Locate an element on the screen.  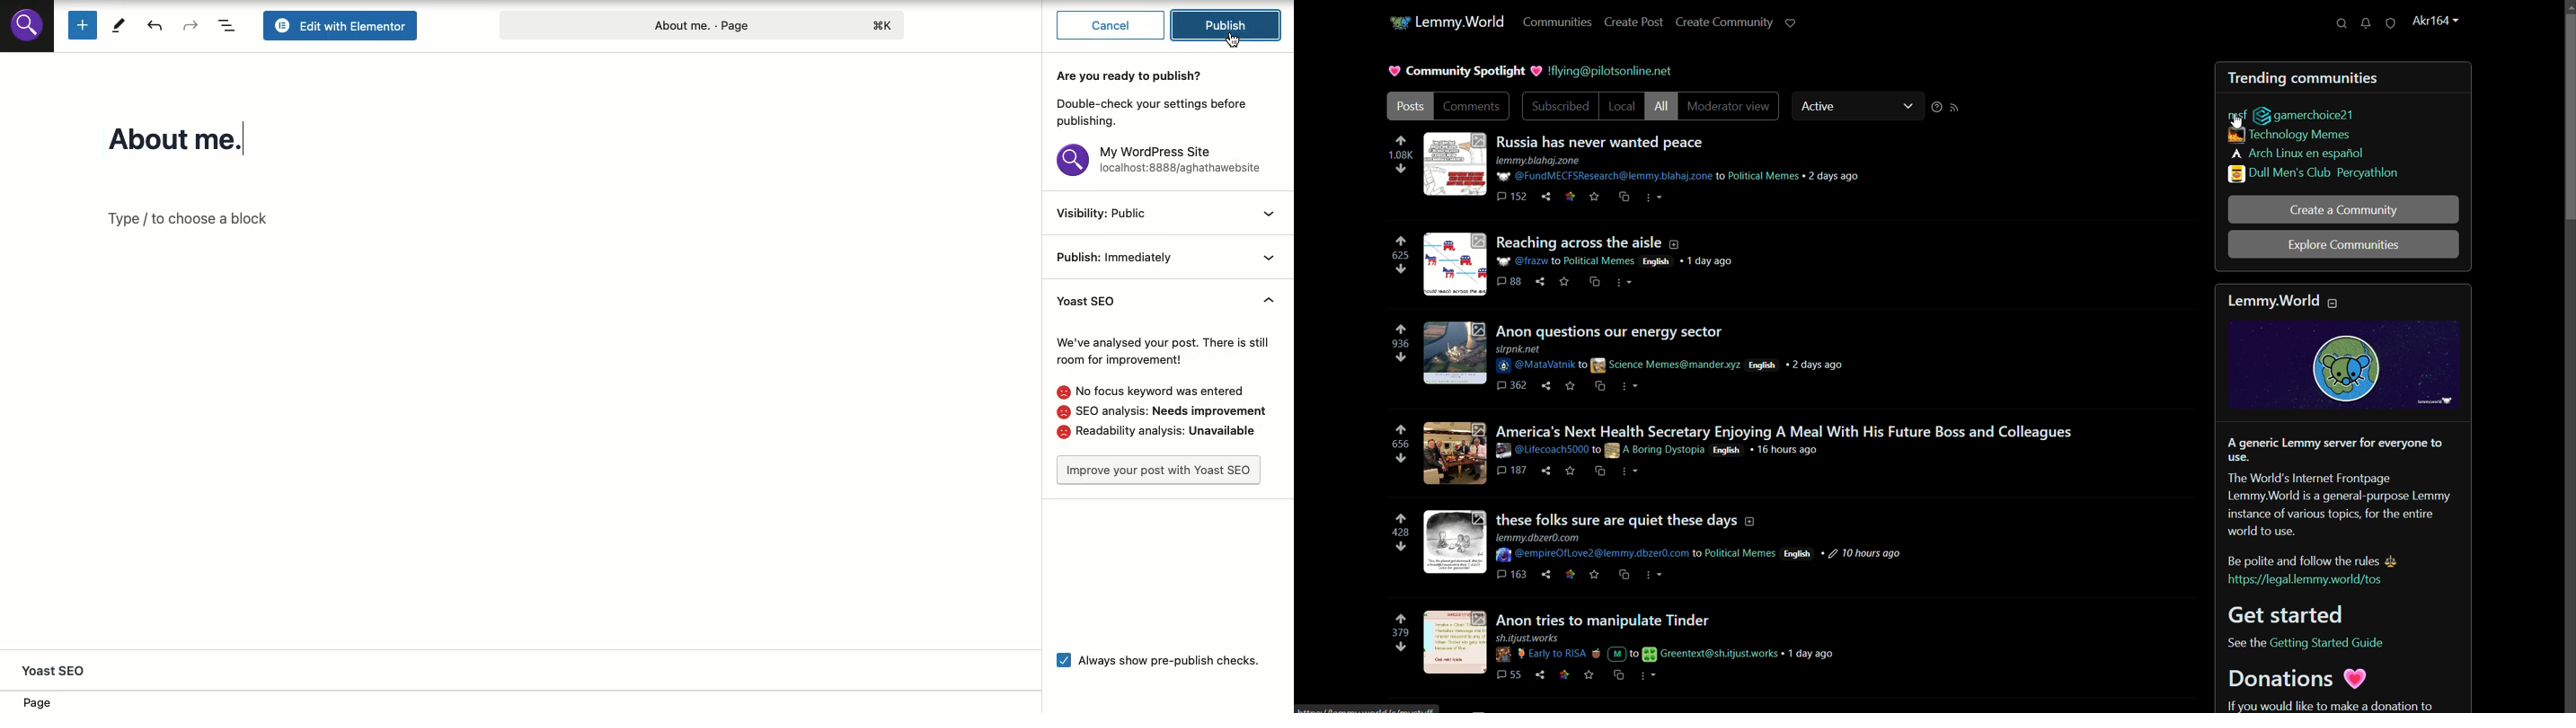
search is located at coordinates (2343, 23).